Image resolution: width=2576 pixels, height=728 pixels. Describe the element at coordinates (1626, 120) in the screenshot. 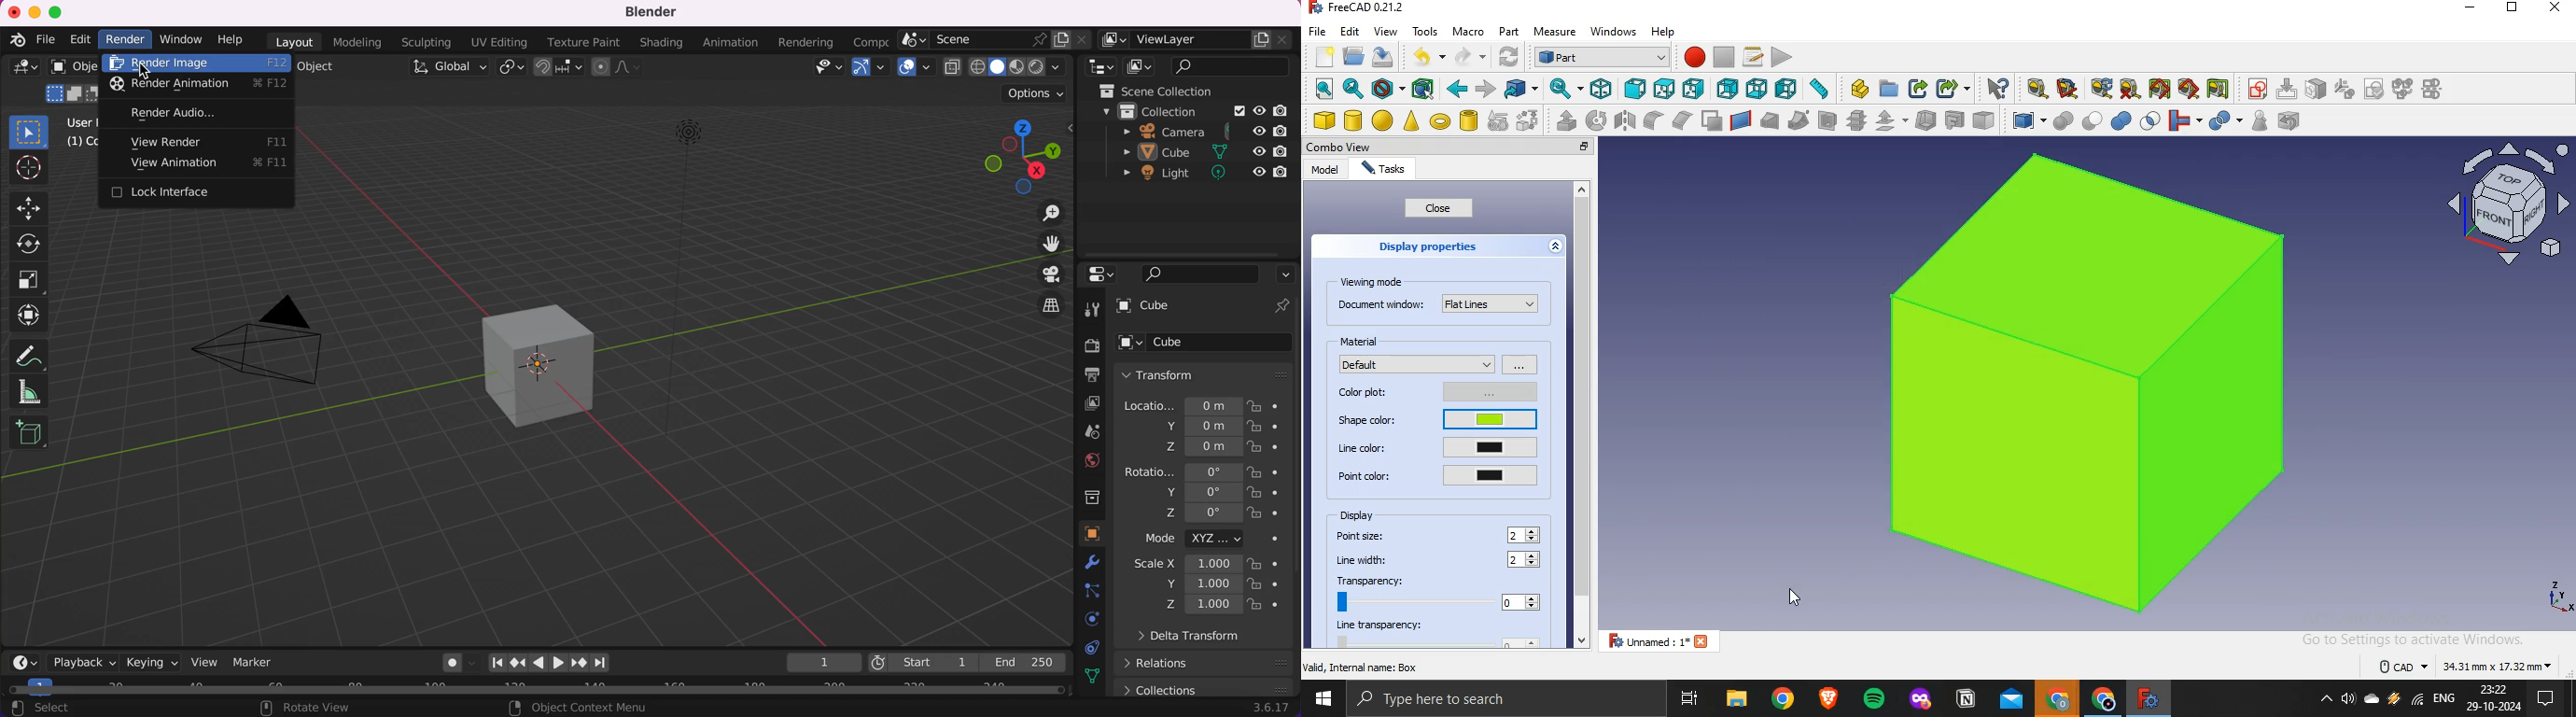

I see `mirroring` at that location.